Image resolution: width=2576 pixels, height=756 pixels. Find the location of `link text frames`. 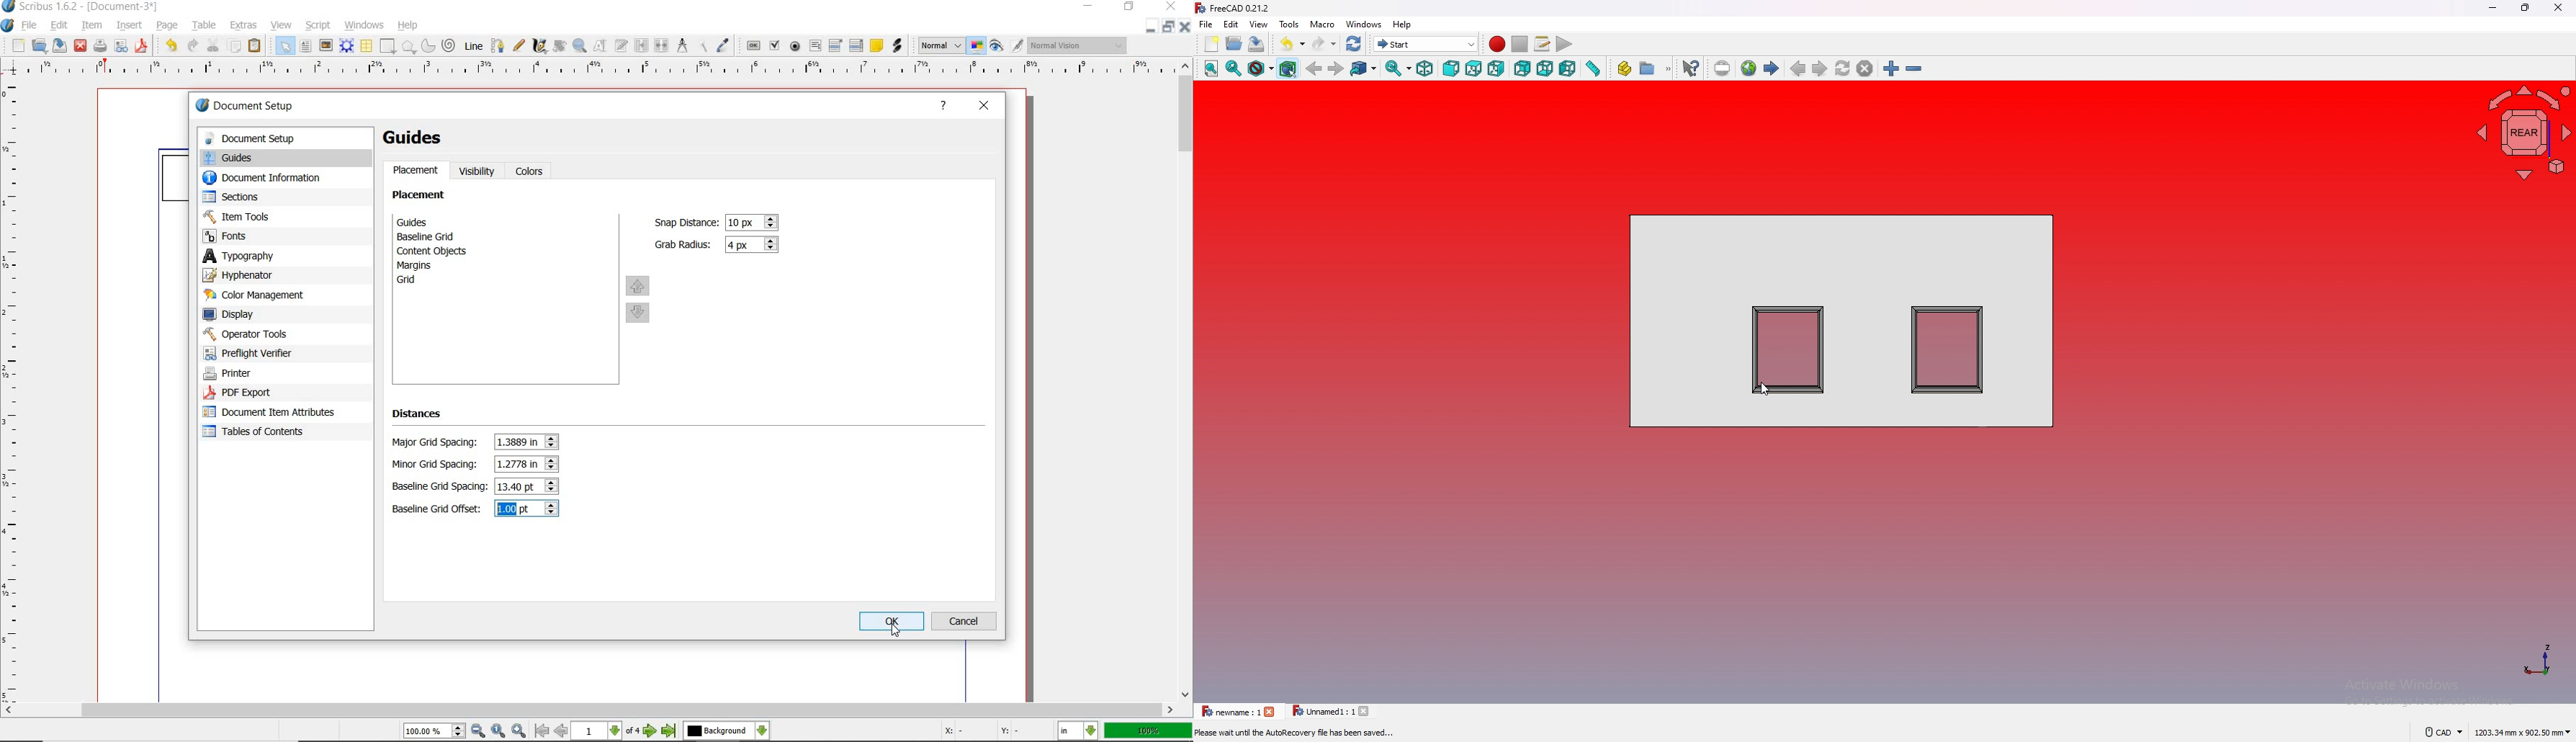

link text frames is located at coordinates (642, 45).